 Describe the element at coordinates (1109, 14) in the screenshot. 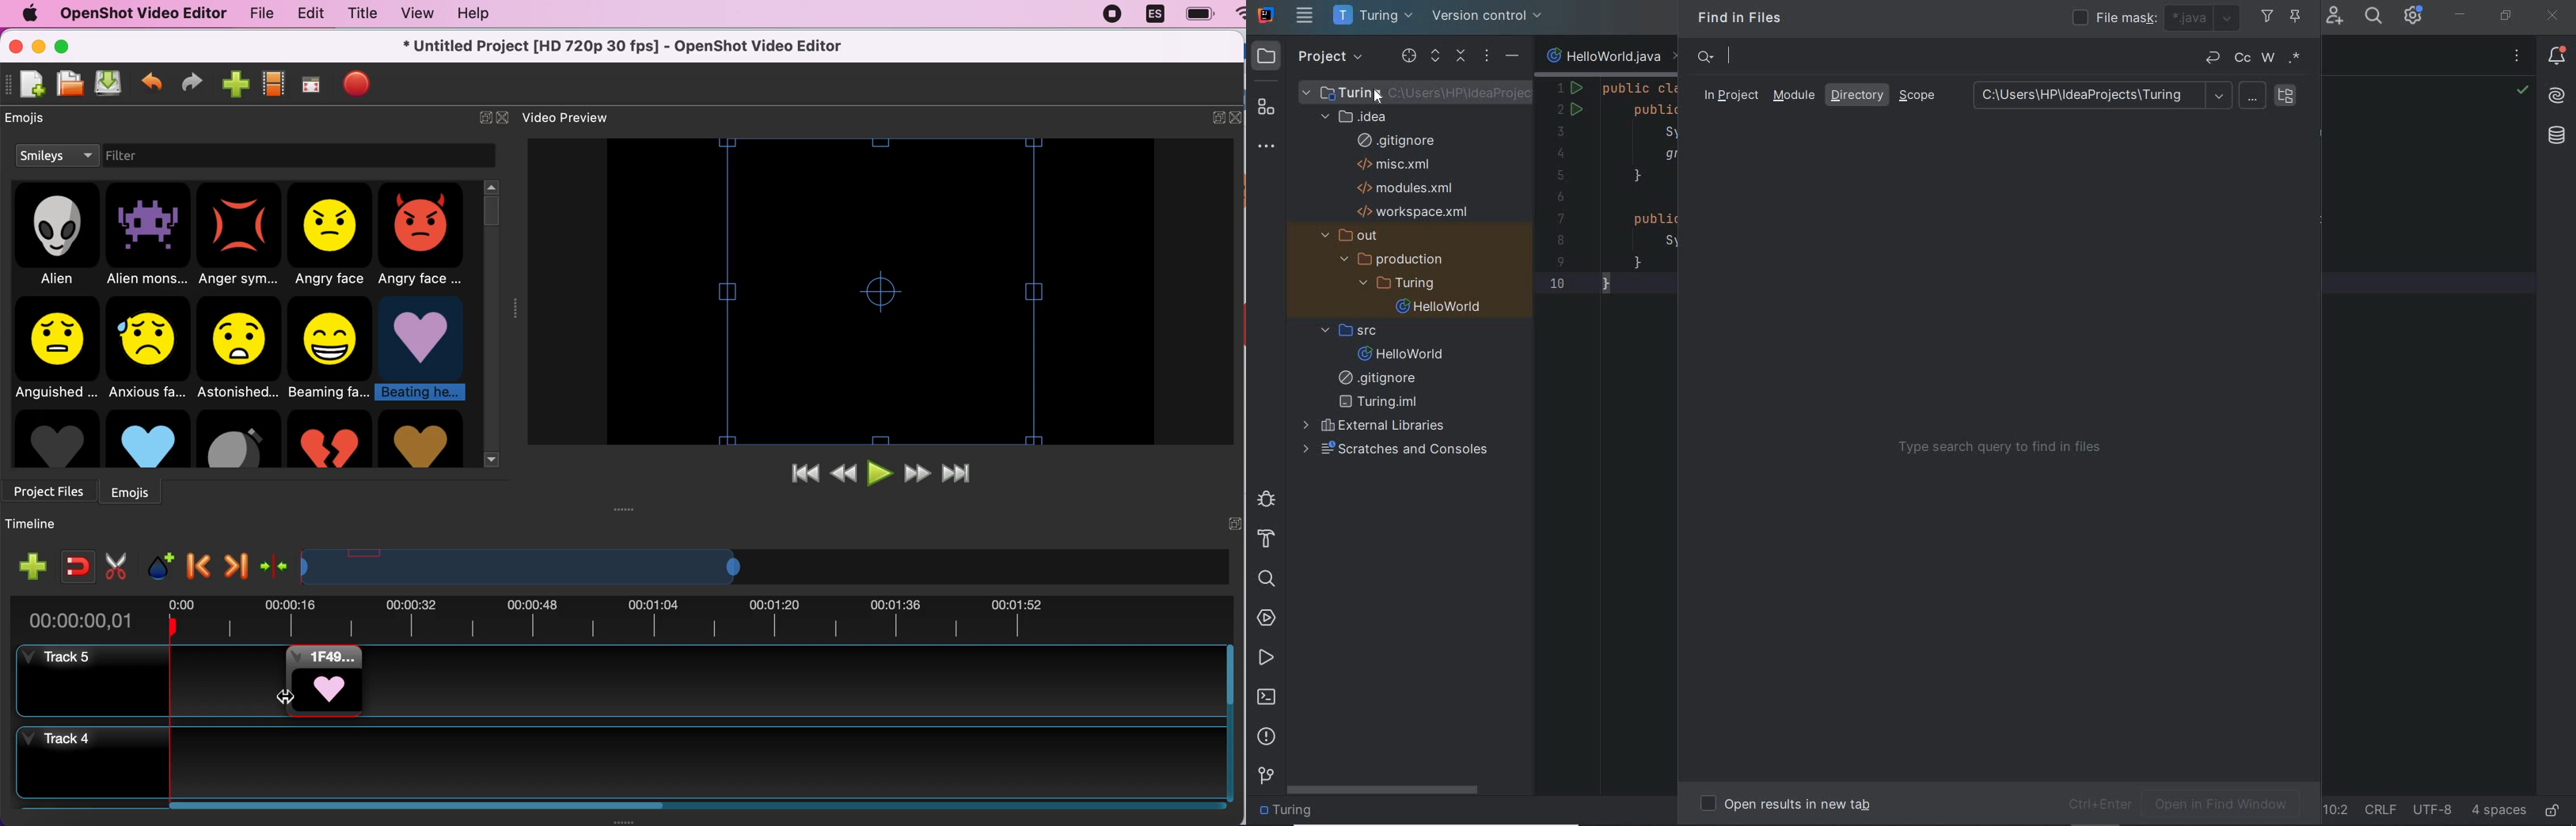

I see `recording stopped` at that location.